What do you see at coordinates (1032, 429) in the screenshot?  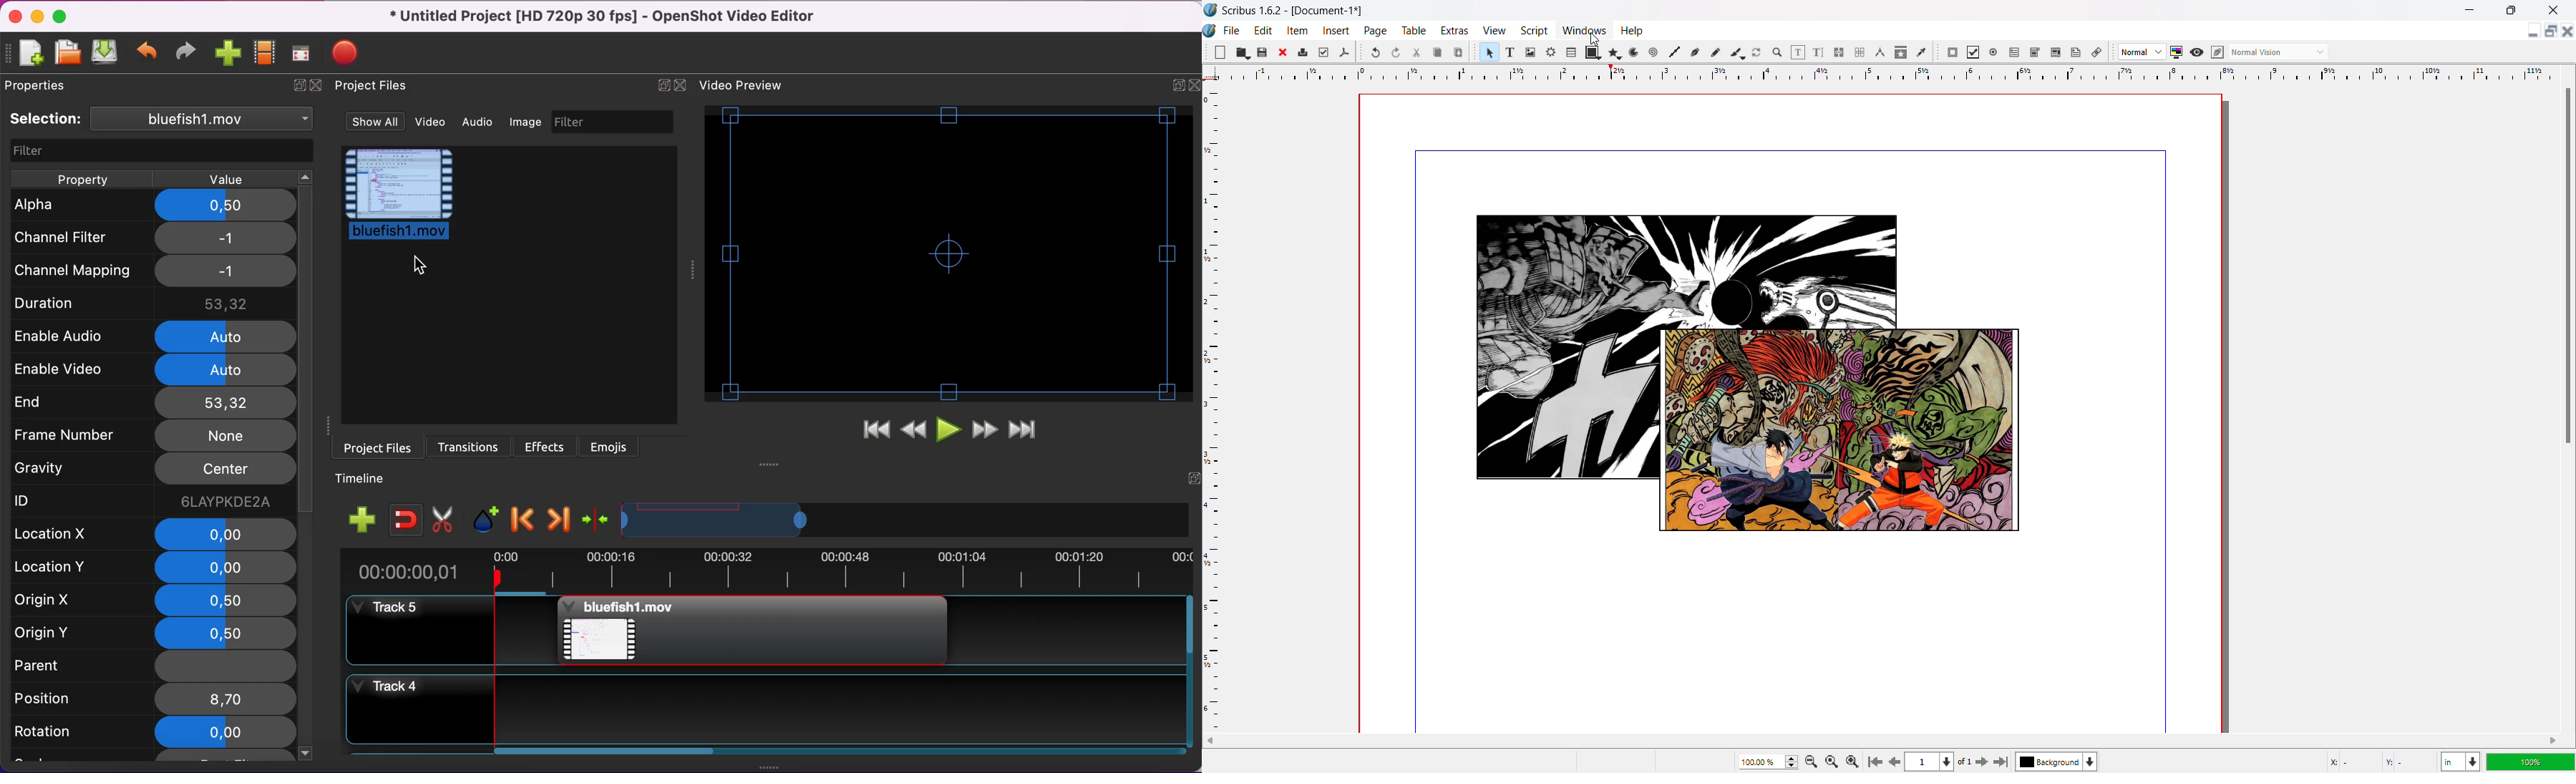 I see `jump to end` at bounding box center [1032, 429].